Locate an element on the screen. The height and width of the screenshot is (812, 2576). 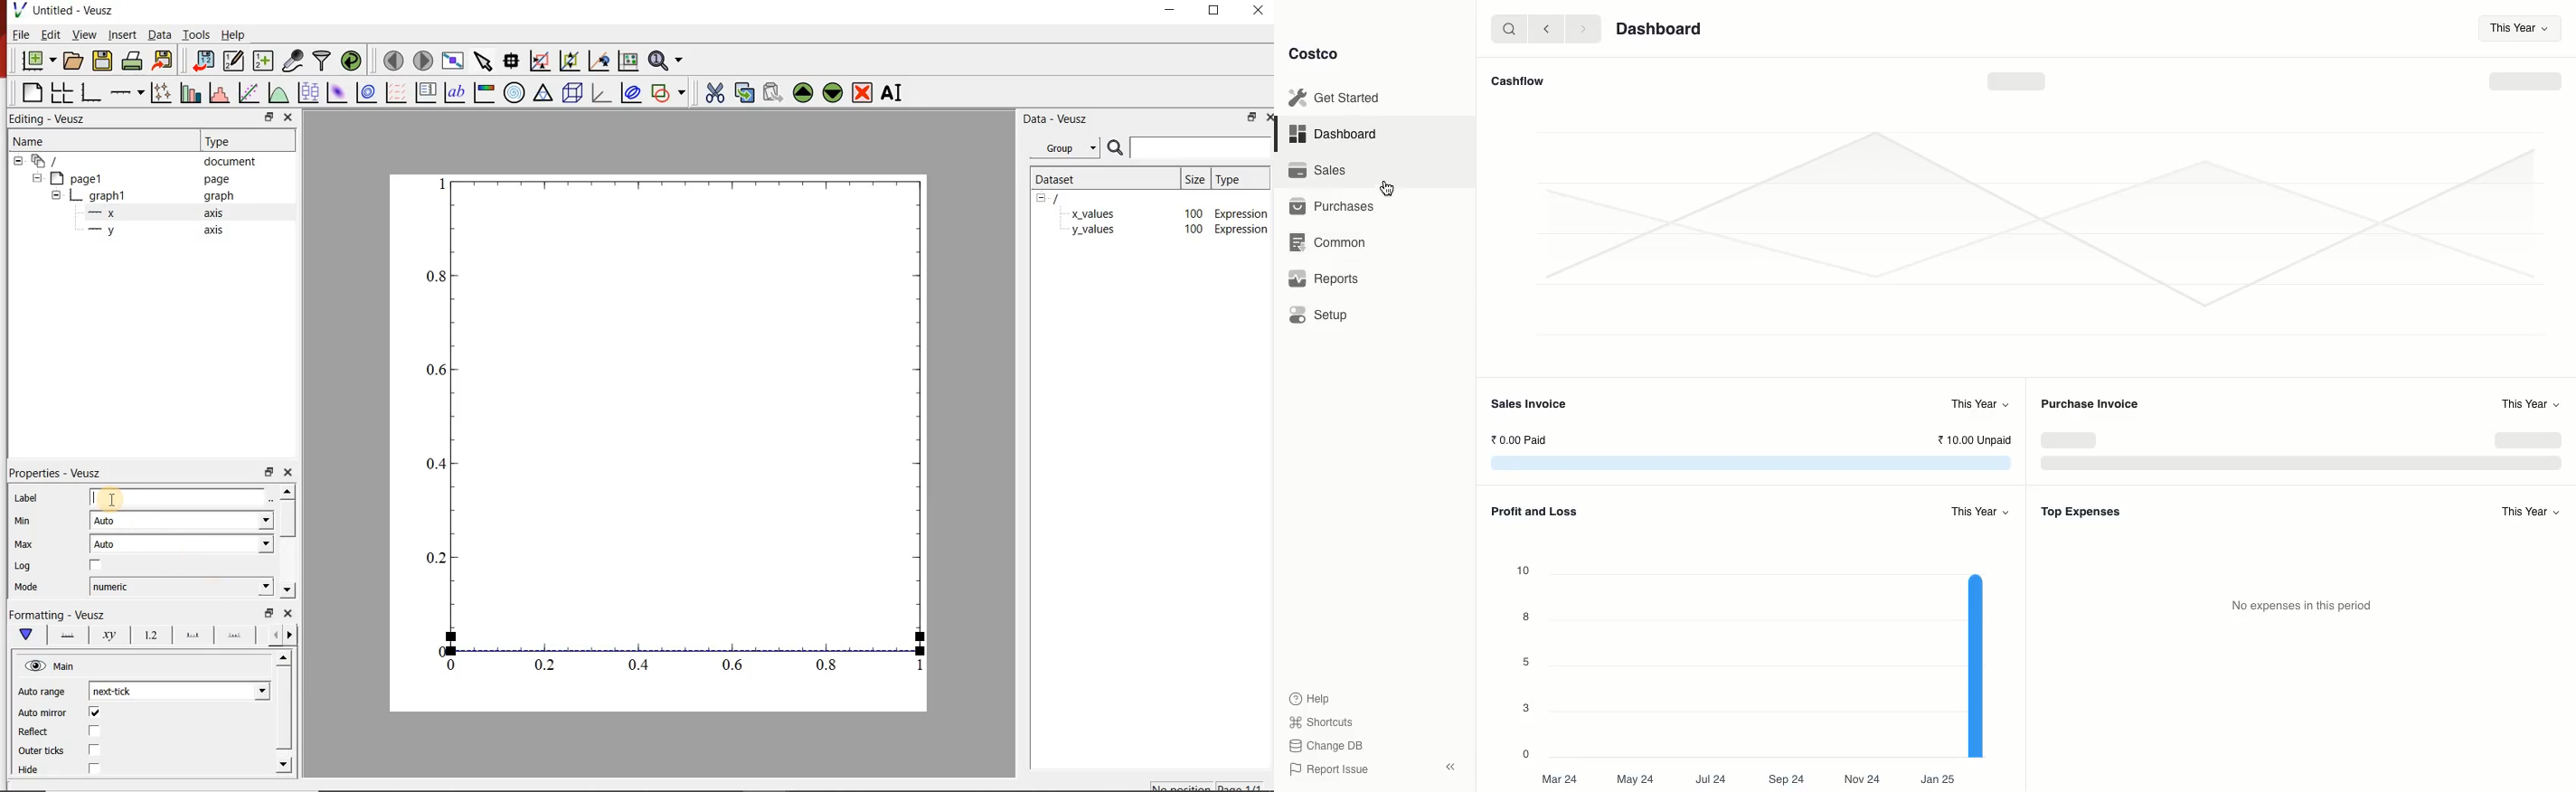
Search is located at coordinates (1504, 29).